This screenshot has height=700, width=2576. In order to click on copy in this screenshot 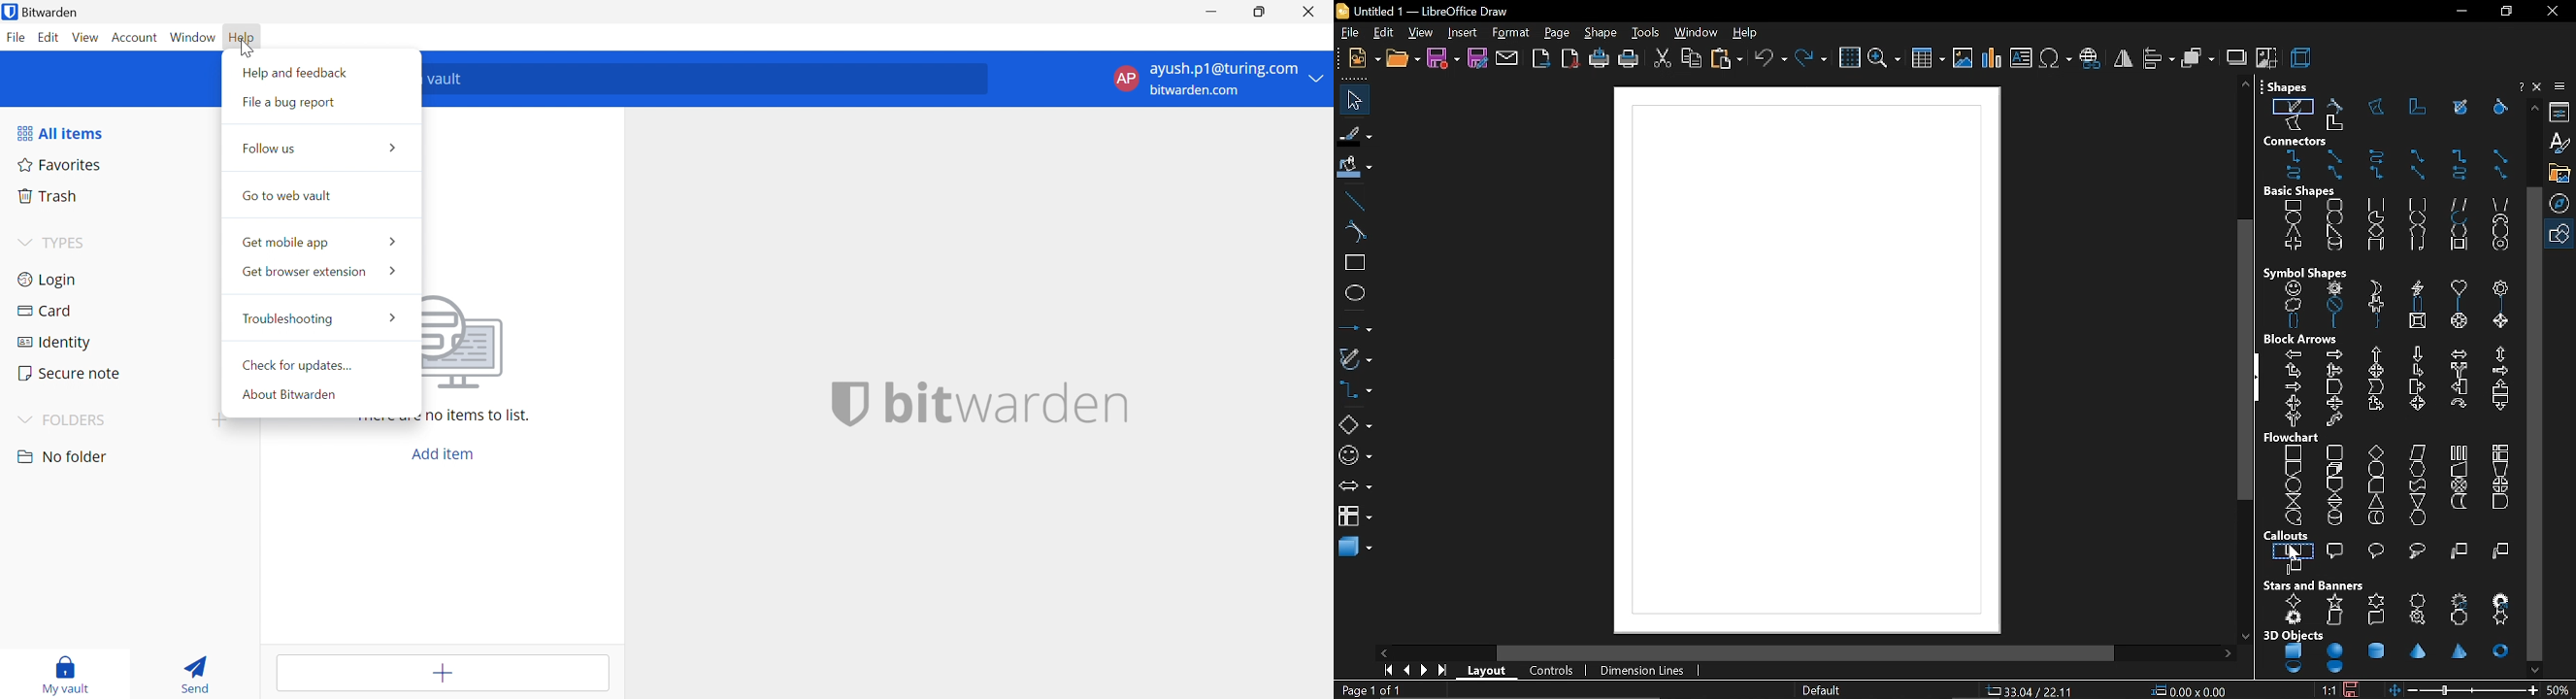, I will do `click(1692, 58)`.